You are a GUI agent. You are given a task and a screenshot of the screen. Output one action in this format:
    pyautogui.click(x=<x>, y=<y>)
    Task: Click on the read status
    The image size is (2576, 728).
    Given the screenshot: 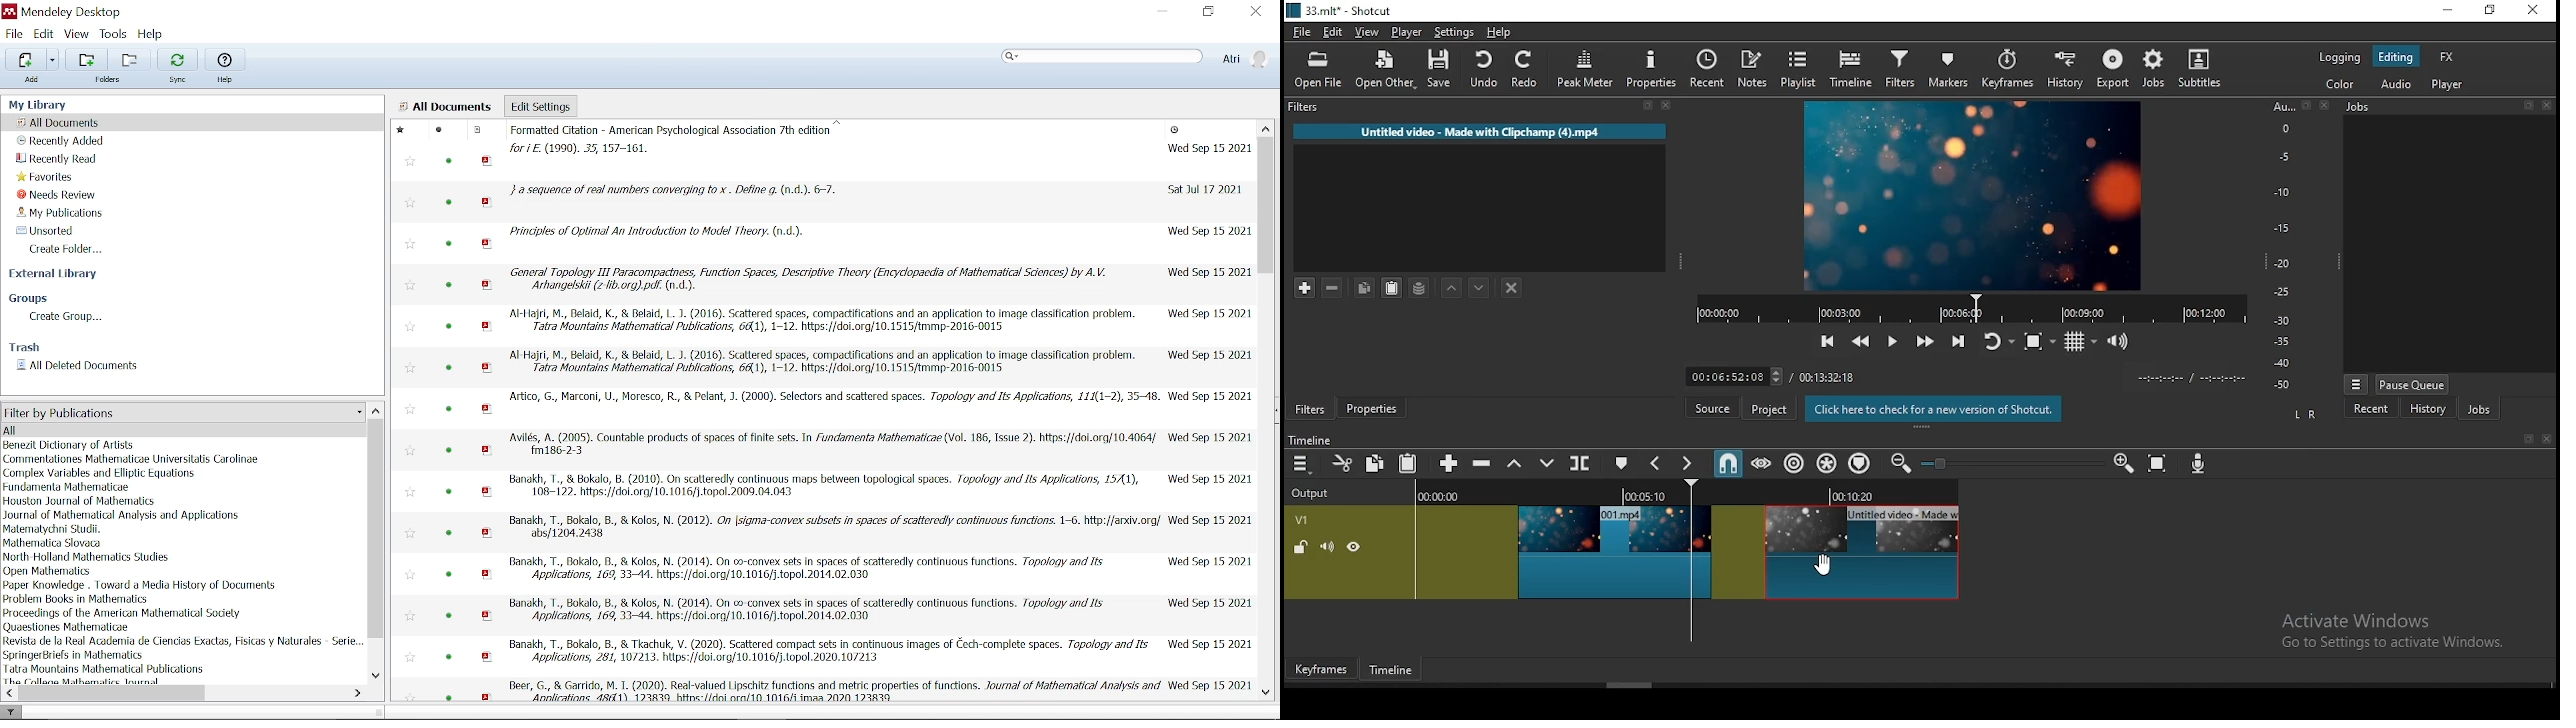 What is the action you would take?
    pyautogui.click(x=451, y=161)
    